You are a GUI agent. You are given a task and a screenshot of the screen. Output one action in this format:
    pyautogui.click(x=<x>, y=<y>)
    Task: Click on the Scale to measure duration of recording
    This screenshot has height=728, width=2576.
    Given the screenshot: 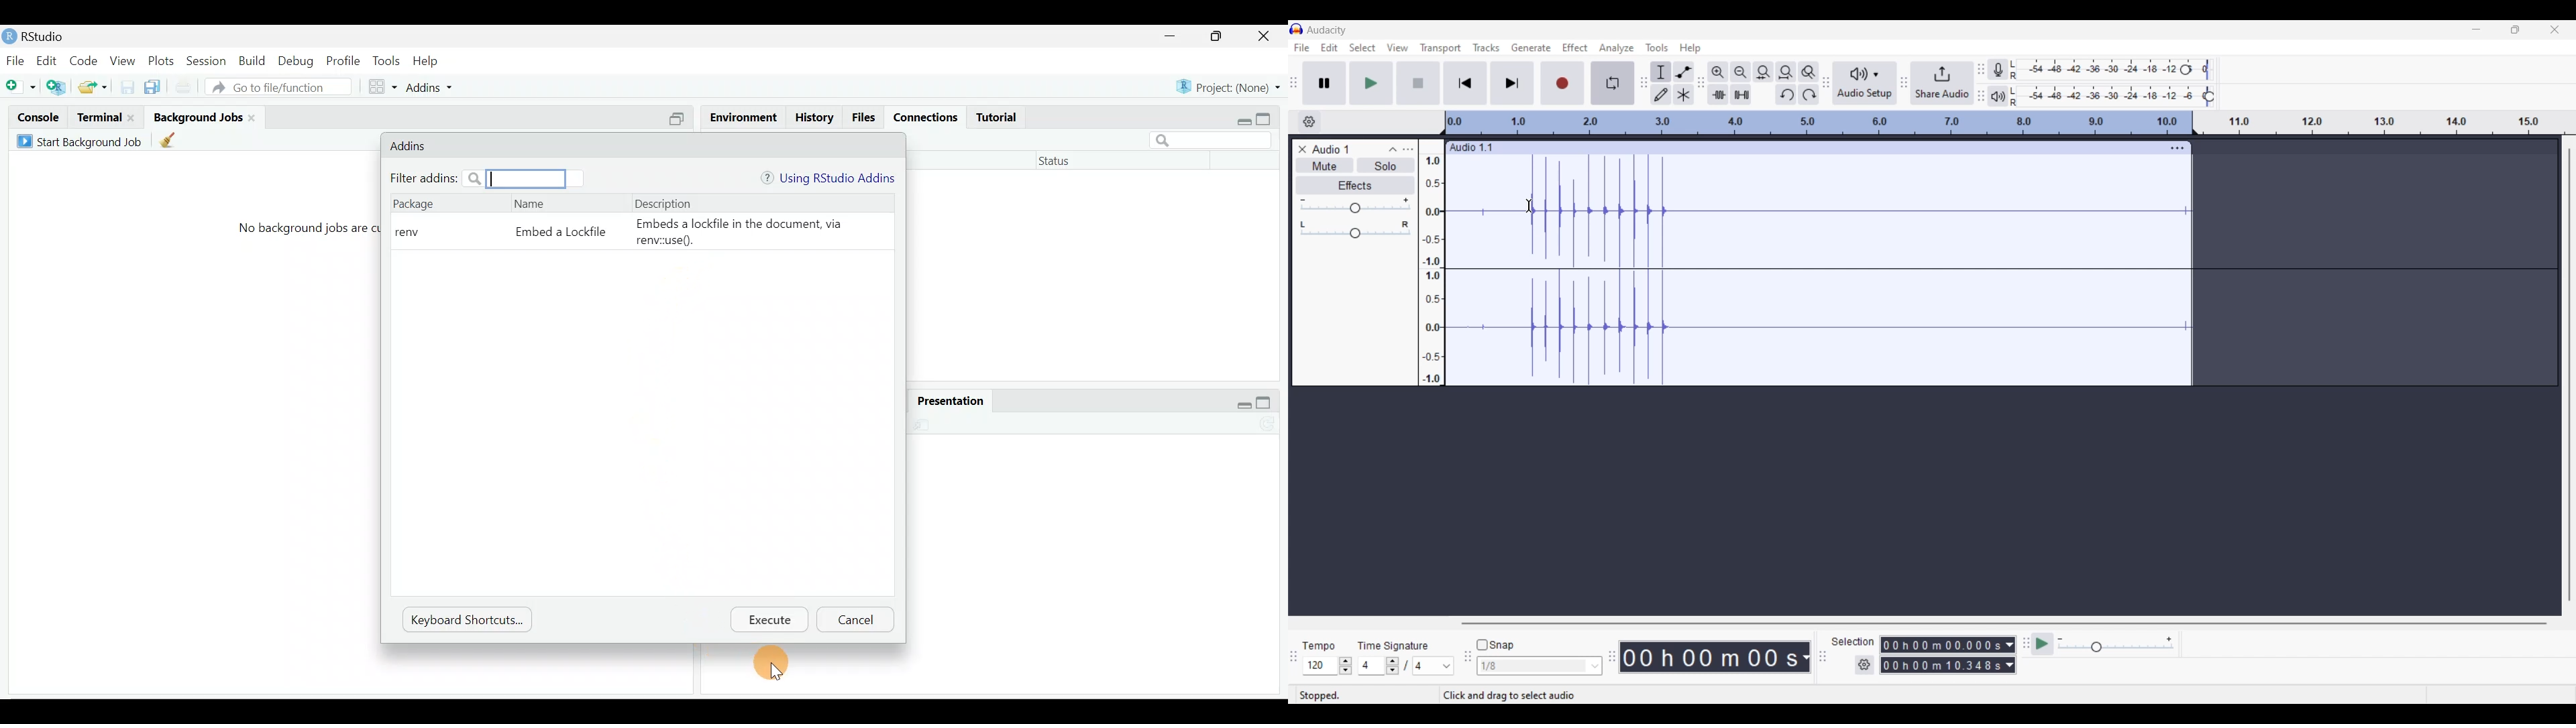 What is the action you would take?
    pyautogui.click(x=2390, y=123)
    